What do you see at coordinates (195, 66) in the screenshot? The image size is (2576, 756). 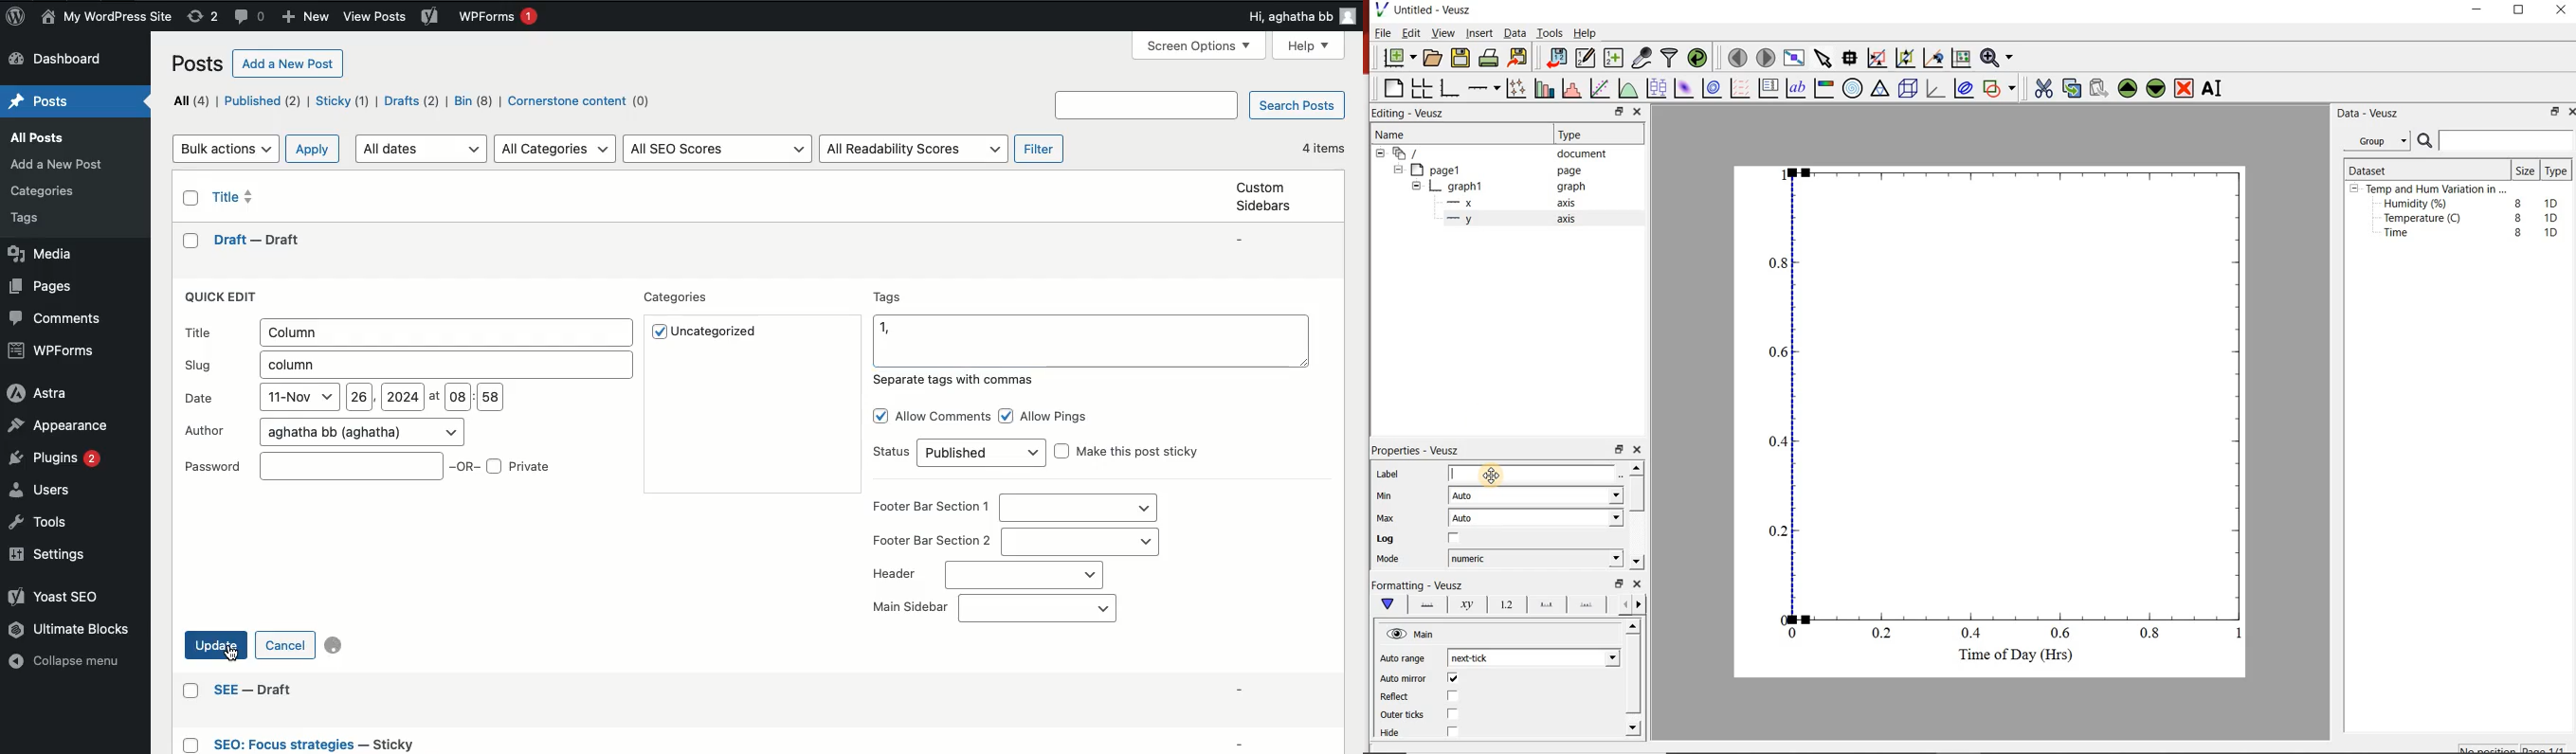 I see `Posts` at bounding box center [195, 66].